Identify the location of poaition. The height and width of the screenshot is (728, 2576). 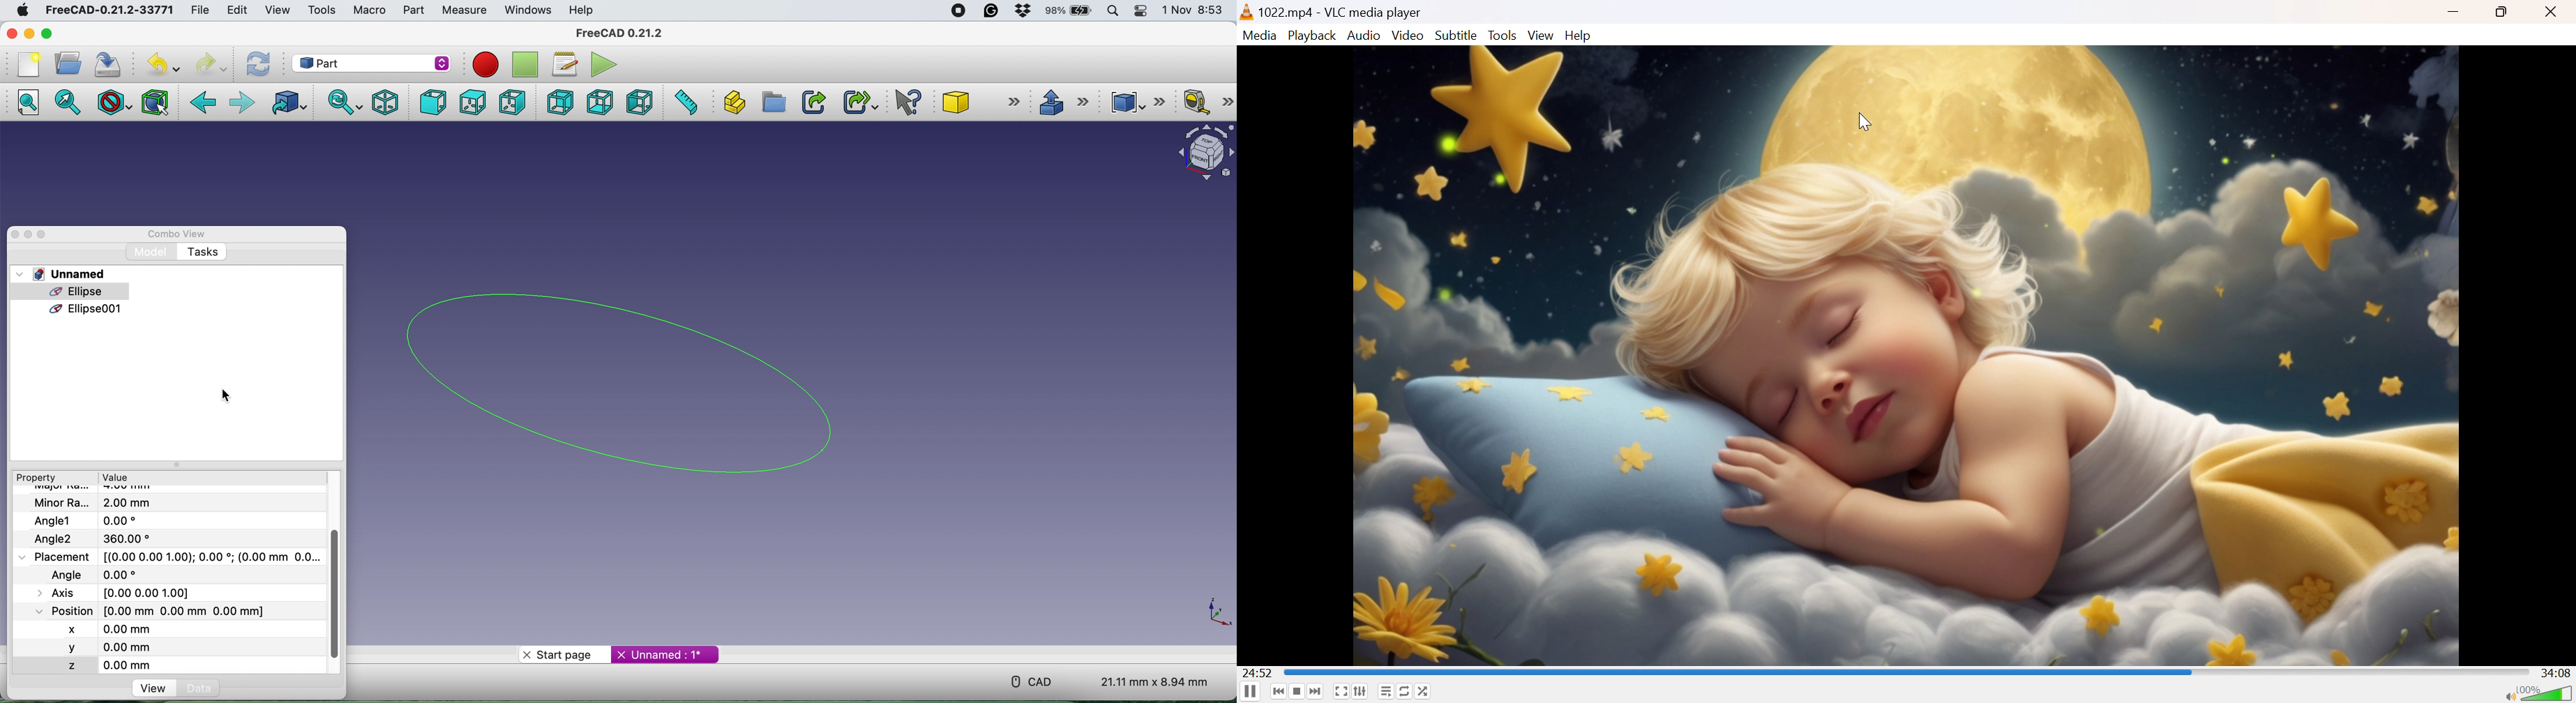
(176, 610).